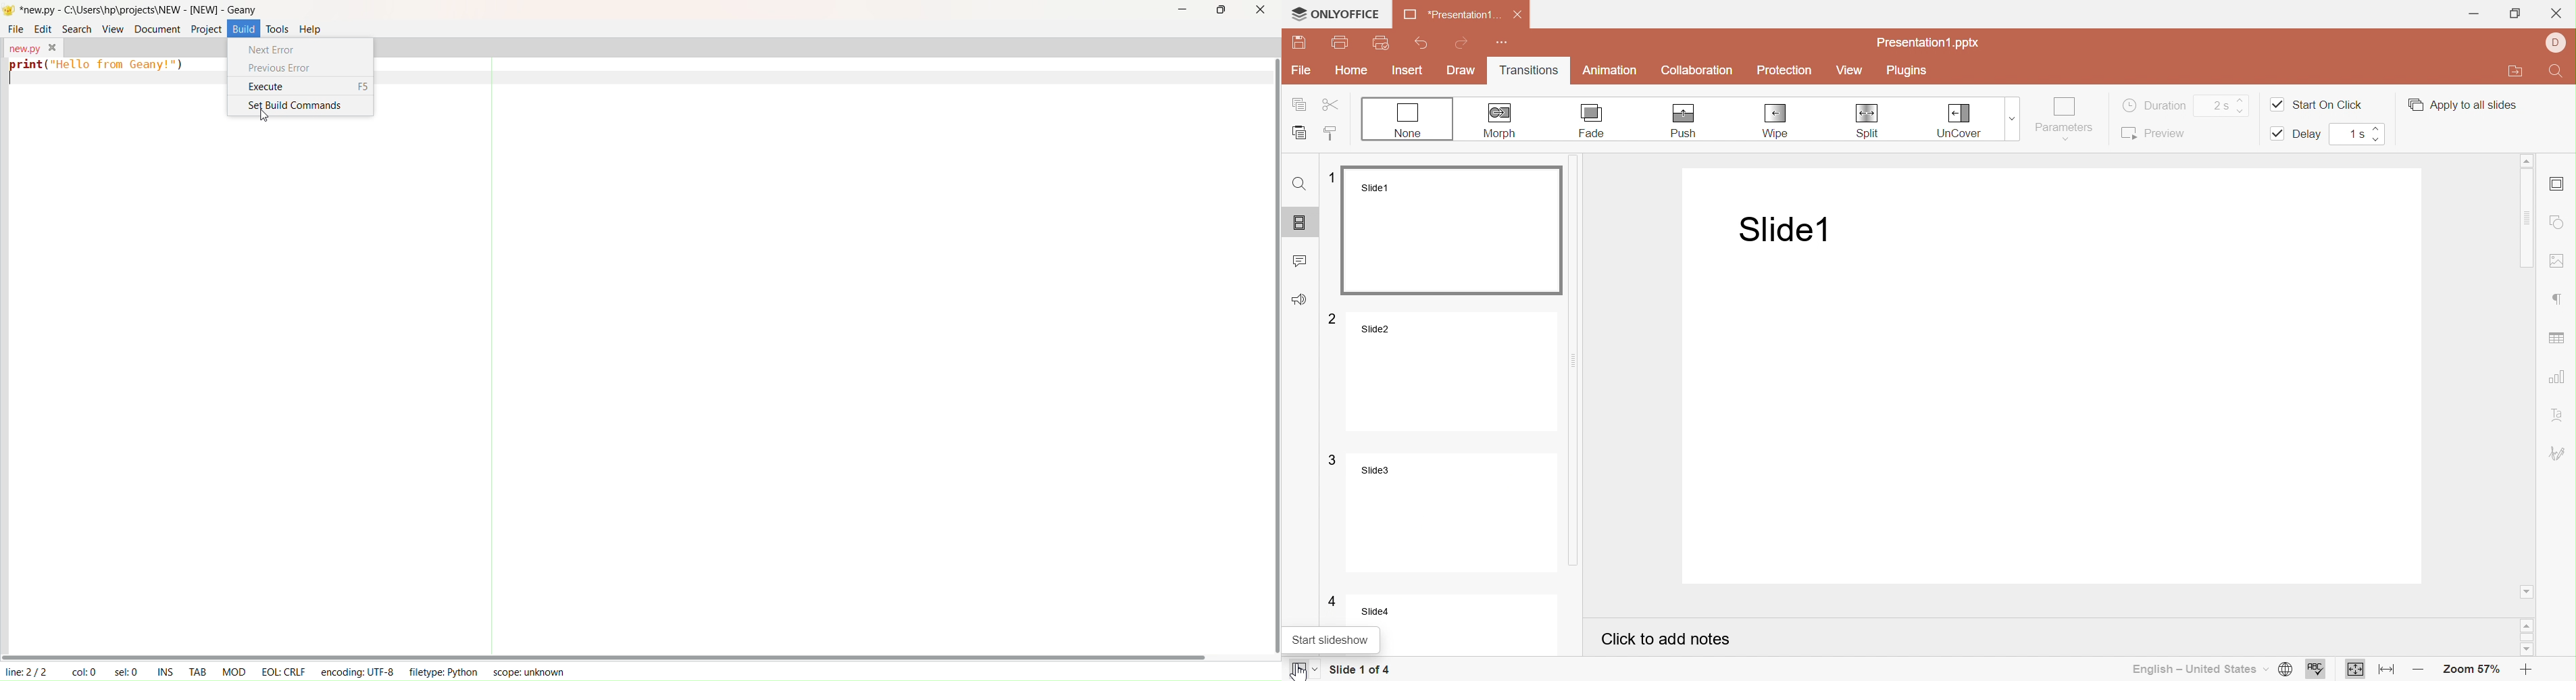  What do you see at coordinates (1440, 609) in the screenshot?
I see `Slide4` at bounding box center [1440, 609].